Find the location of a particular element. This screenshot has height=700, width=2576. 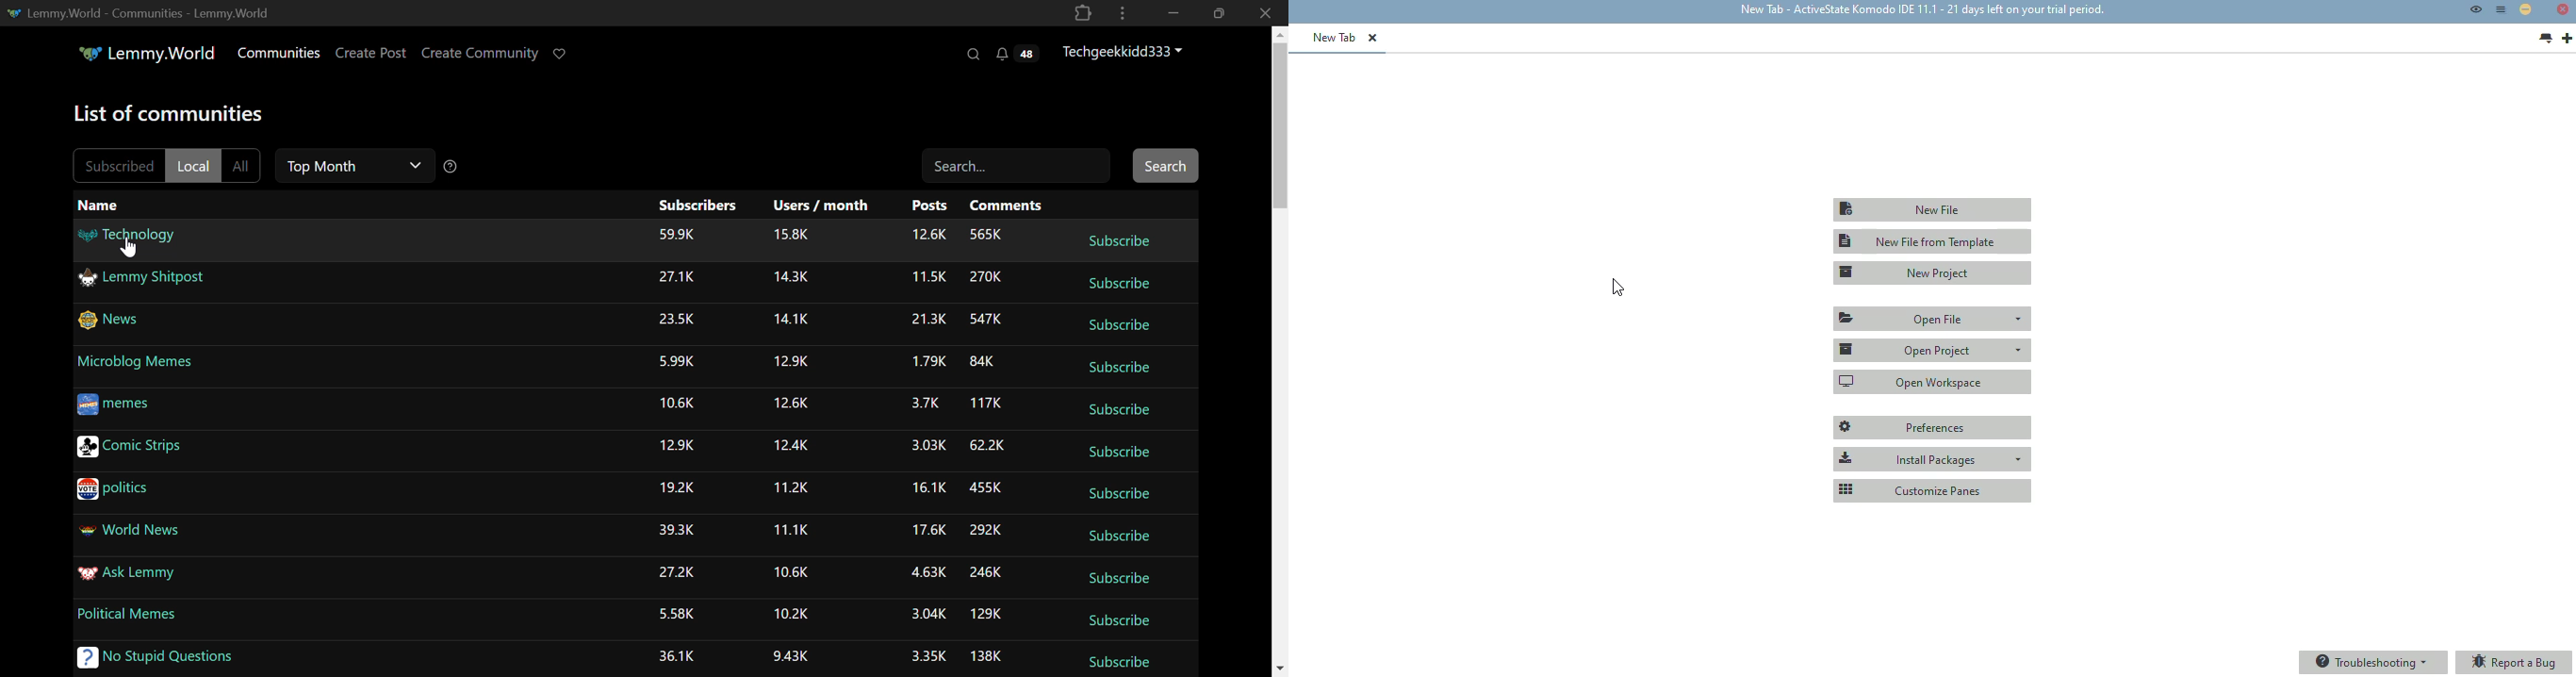

Subscribe is located at coordinates (1119, 578).